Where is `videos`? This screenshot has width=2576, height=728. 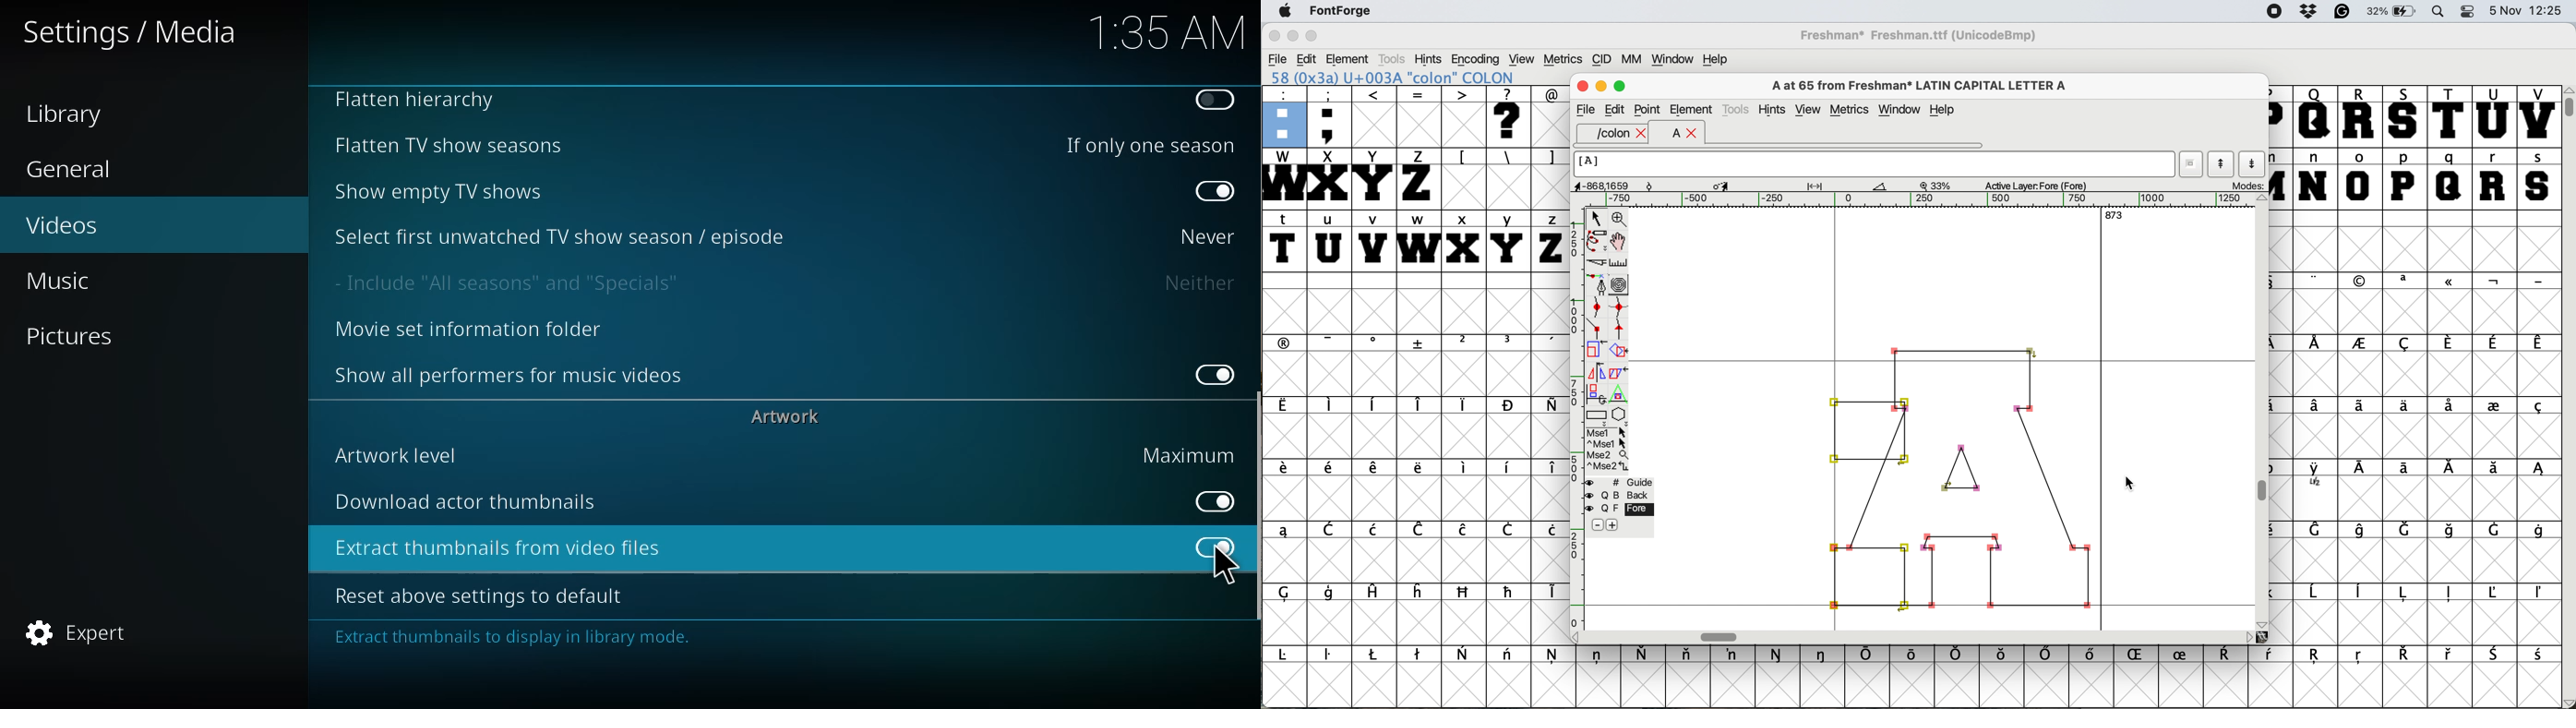 videos is located at coordinates (64, 223).